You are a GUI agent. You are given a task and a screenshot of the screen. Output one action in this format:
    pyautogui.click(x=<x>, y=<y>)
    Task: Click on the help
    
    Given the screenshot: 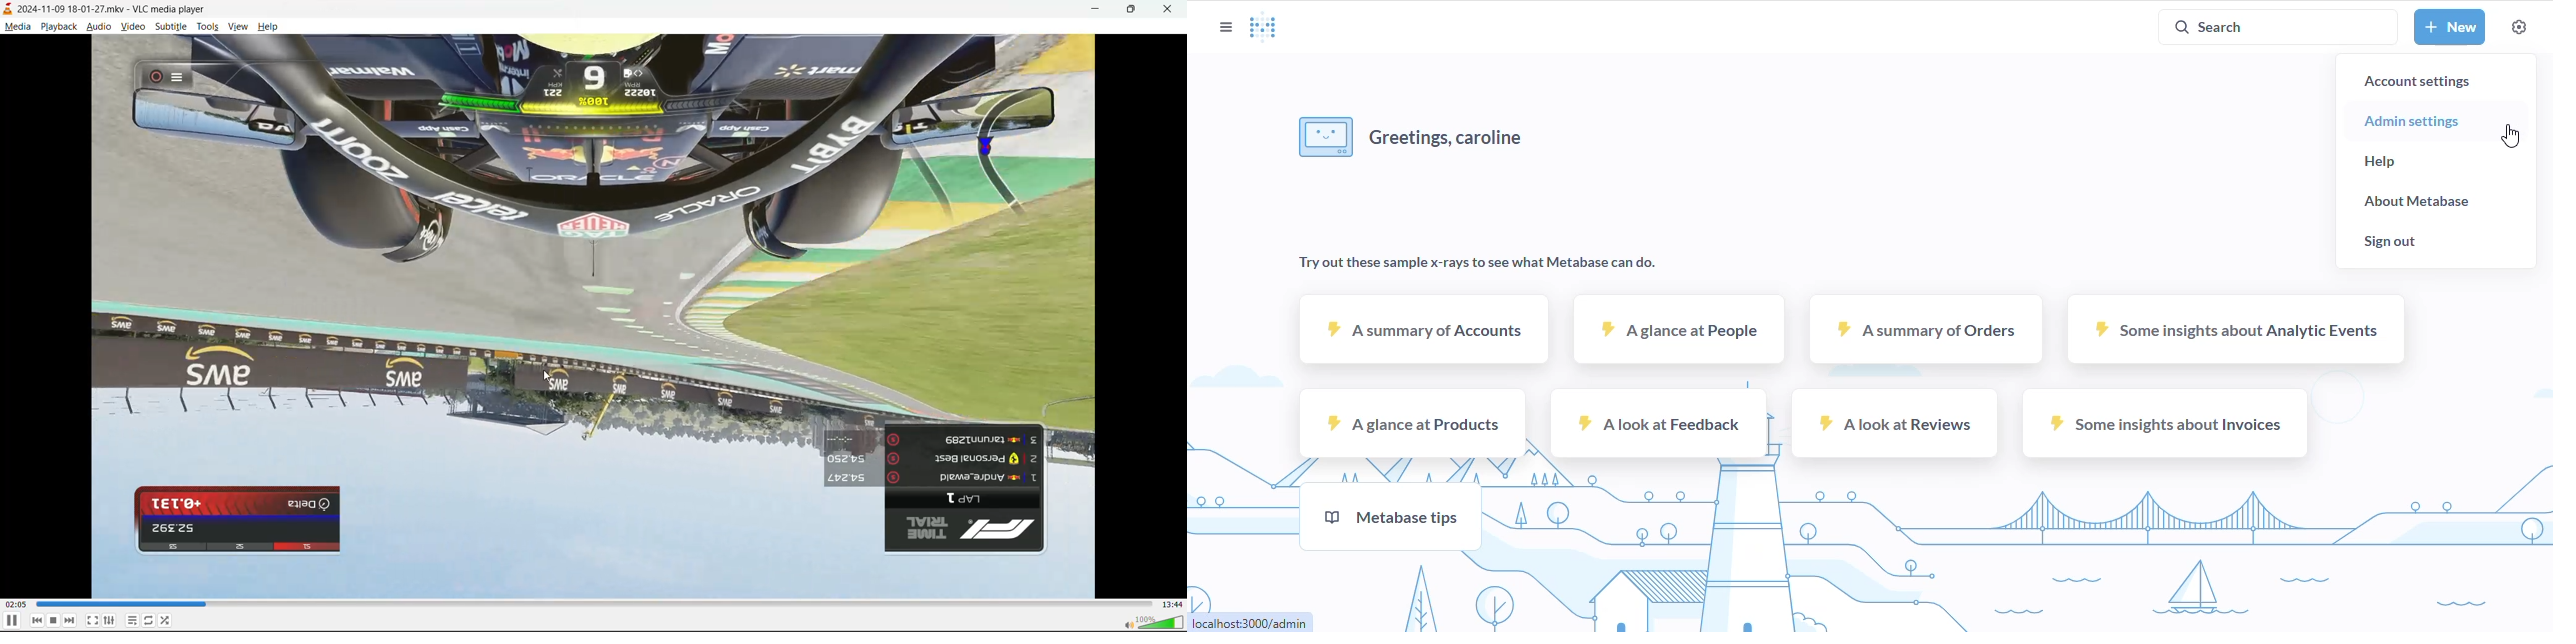 What is the action you would take?
    pyautogui.click(x=267, y=29)
    